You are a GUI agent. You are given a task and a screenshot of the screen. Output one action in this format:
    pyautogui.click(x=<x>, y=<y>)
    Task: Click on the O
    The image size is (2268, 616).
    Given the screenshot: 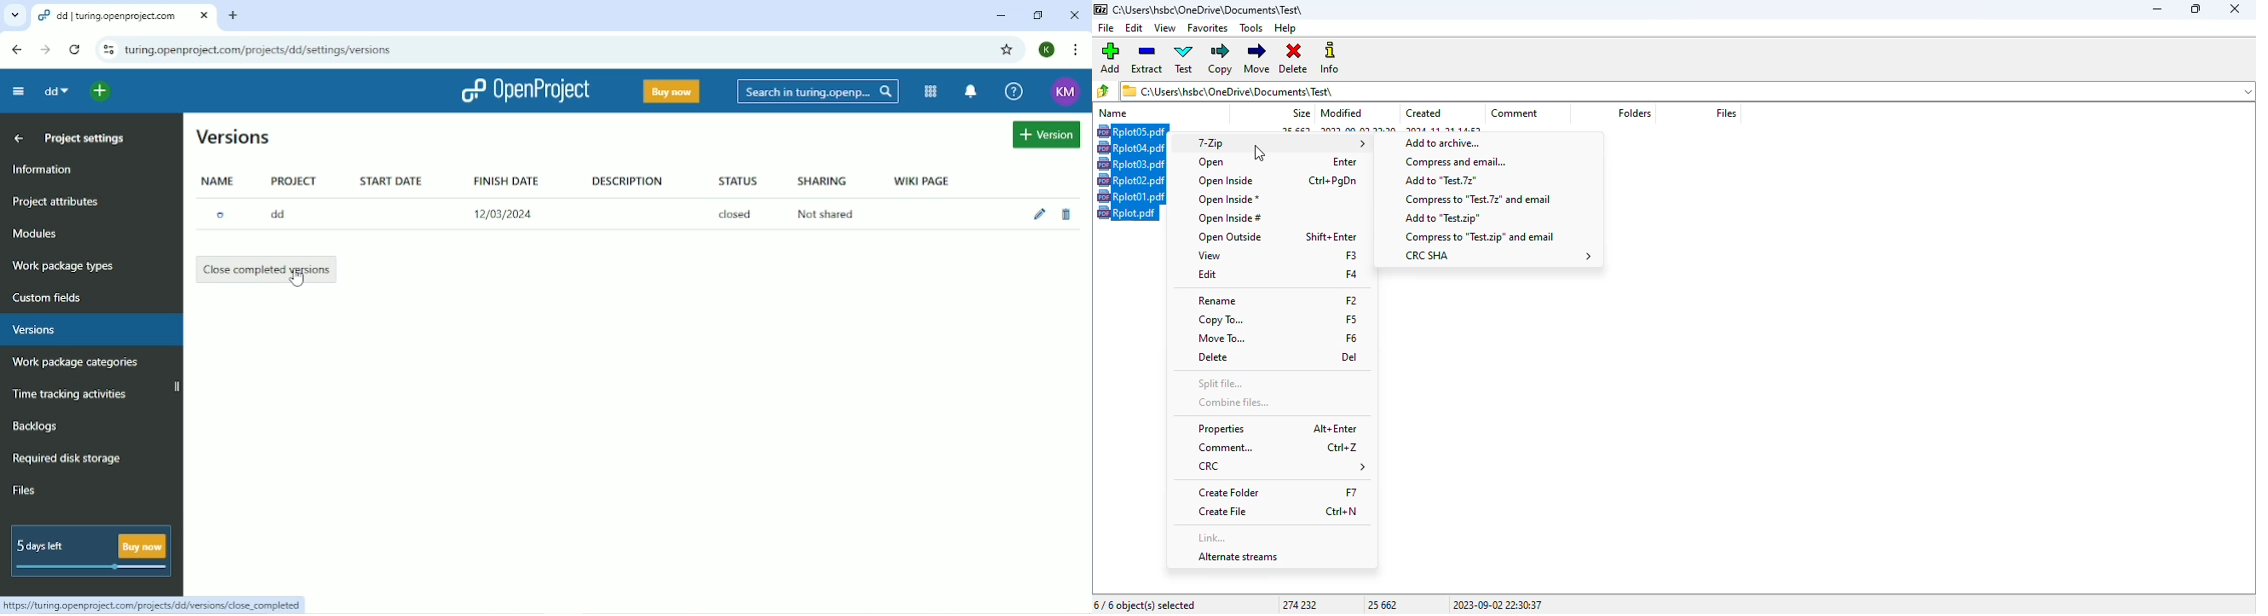 What is the action you would take?
    pyautogui.click(x=226, y=214)
    